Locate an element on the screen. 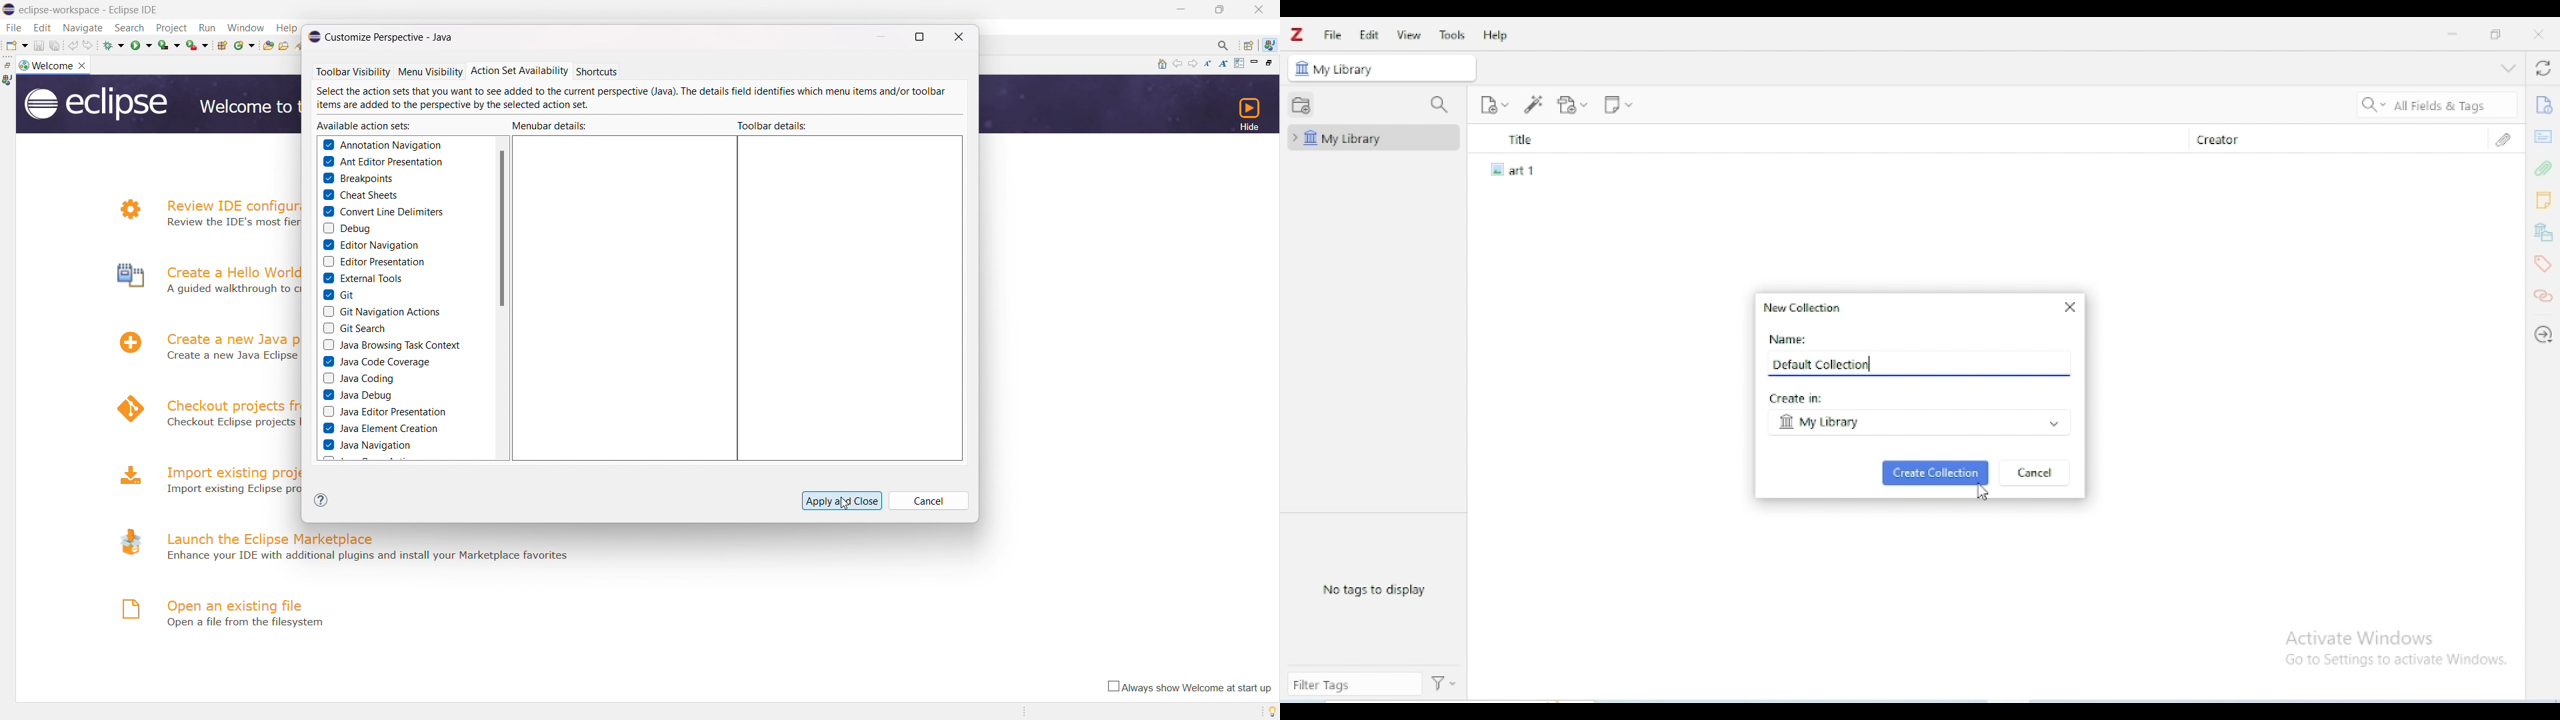 The image size is (2576, 728). my library  is located at coordinates (1917, 423).